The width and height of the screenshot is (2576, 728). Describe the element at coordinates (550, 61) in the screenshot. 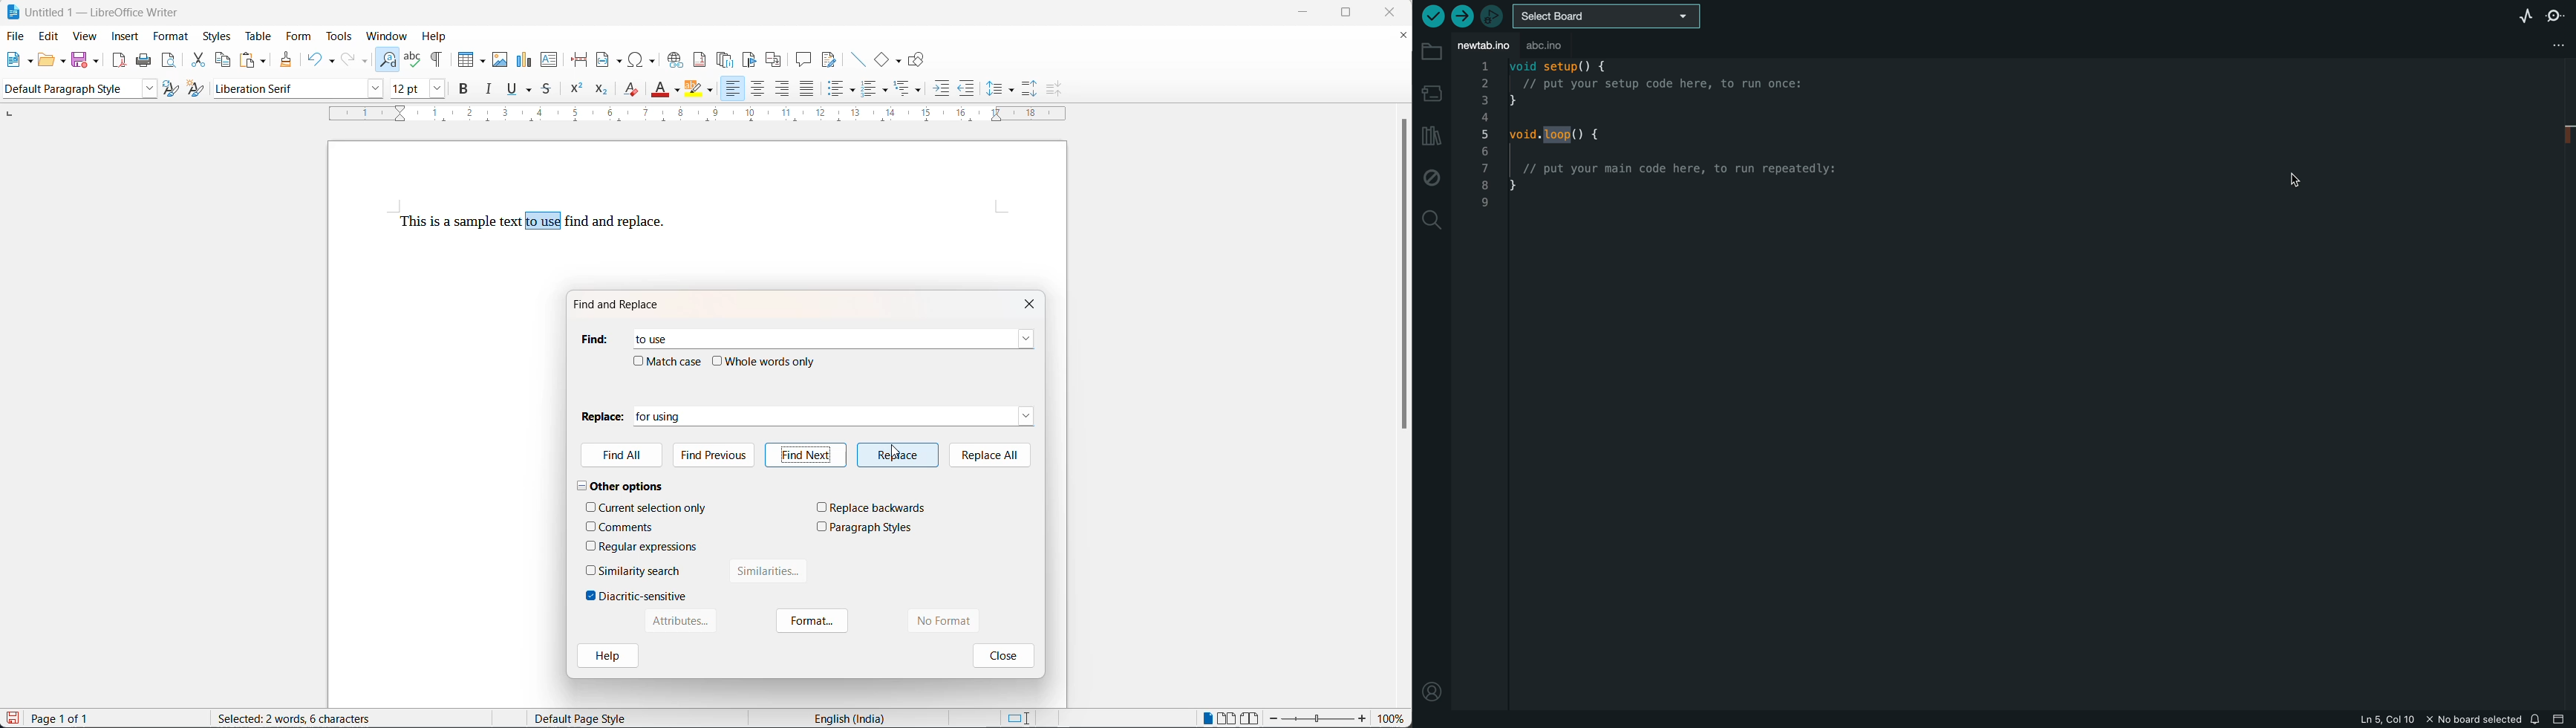

I see `insert text` at that location.